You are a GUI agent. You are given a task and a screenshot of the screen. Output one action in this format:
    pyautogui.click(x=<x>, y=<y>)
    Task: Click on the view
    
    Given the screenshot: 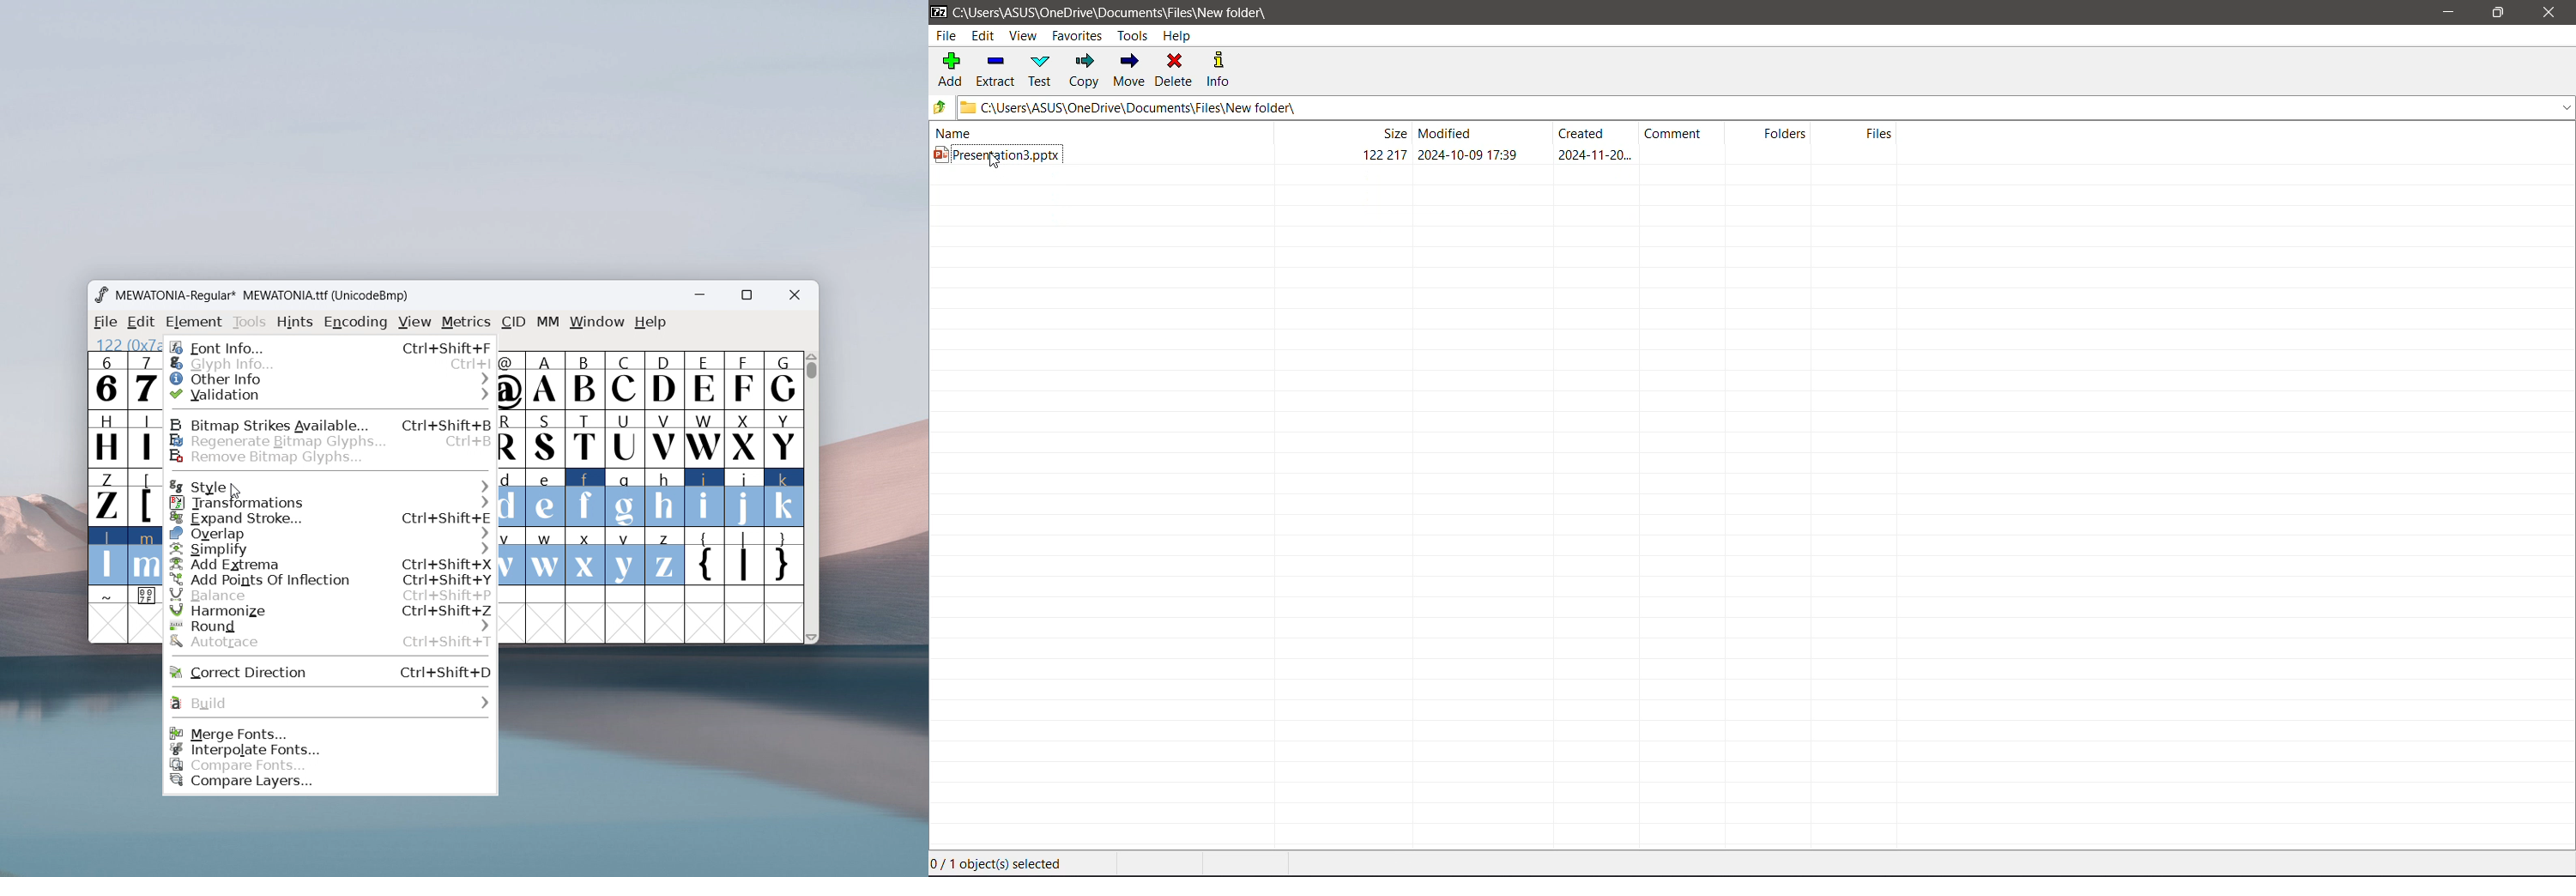 What is the action you would take?
    pyautogui.click(x=415, y=322)
    